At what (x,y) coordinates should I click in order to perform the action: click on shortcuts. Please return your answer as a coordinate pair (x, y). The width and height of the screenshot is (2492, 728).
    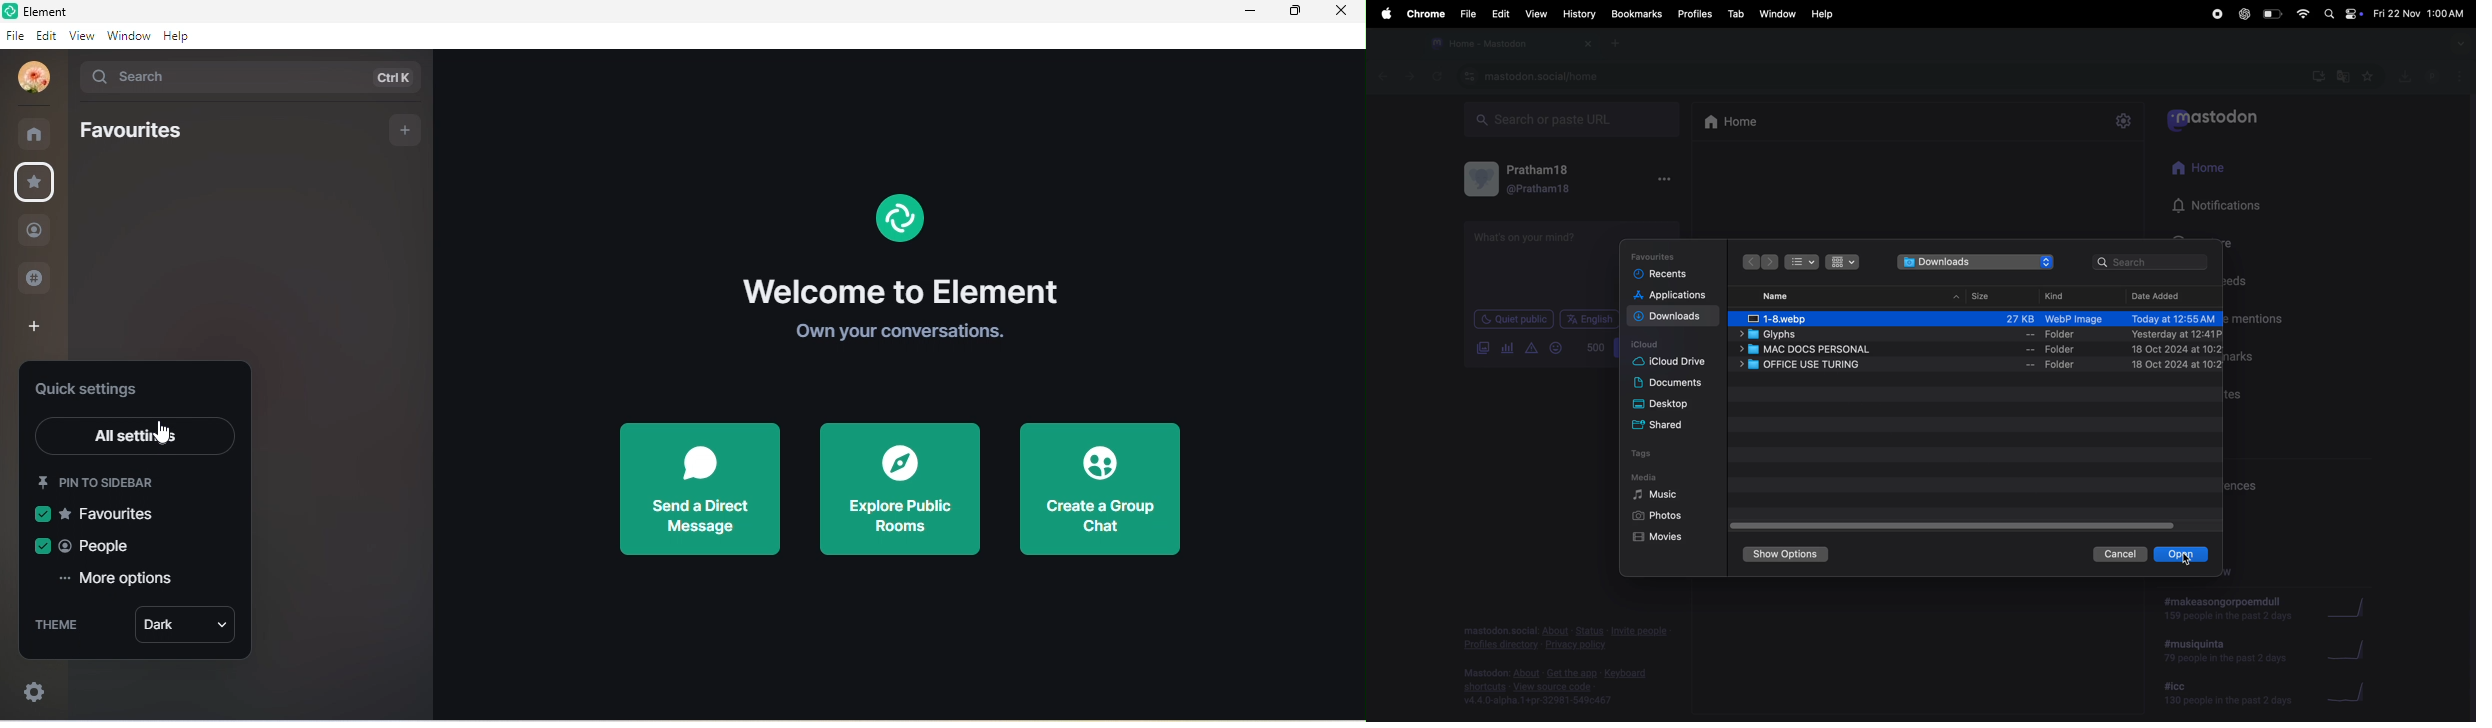
    Looking at the image, I should click on (1485, 687).